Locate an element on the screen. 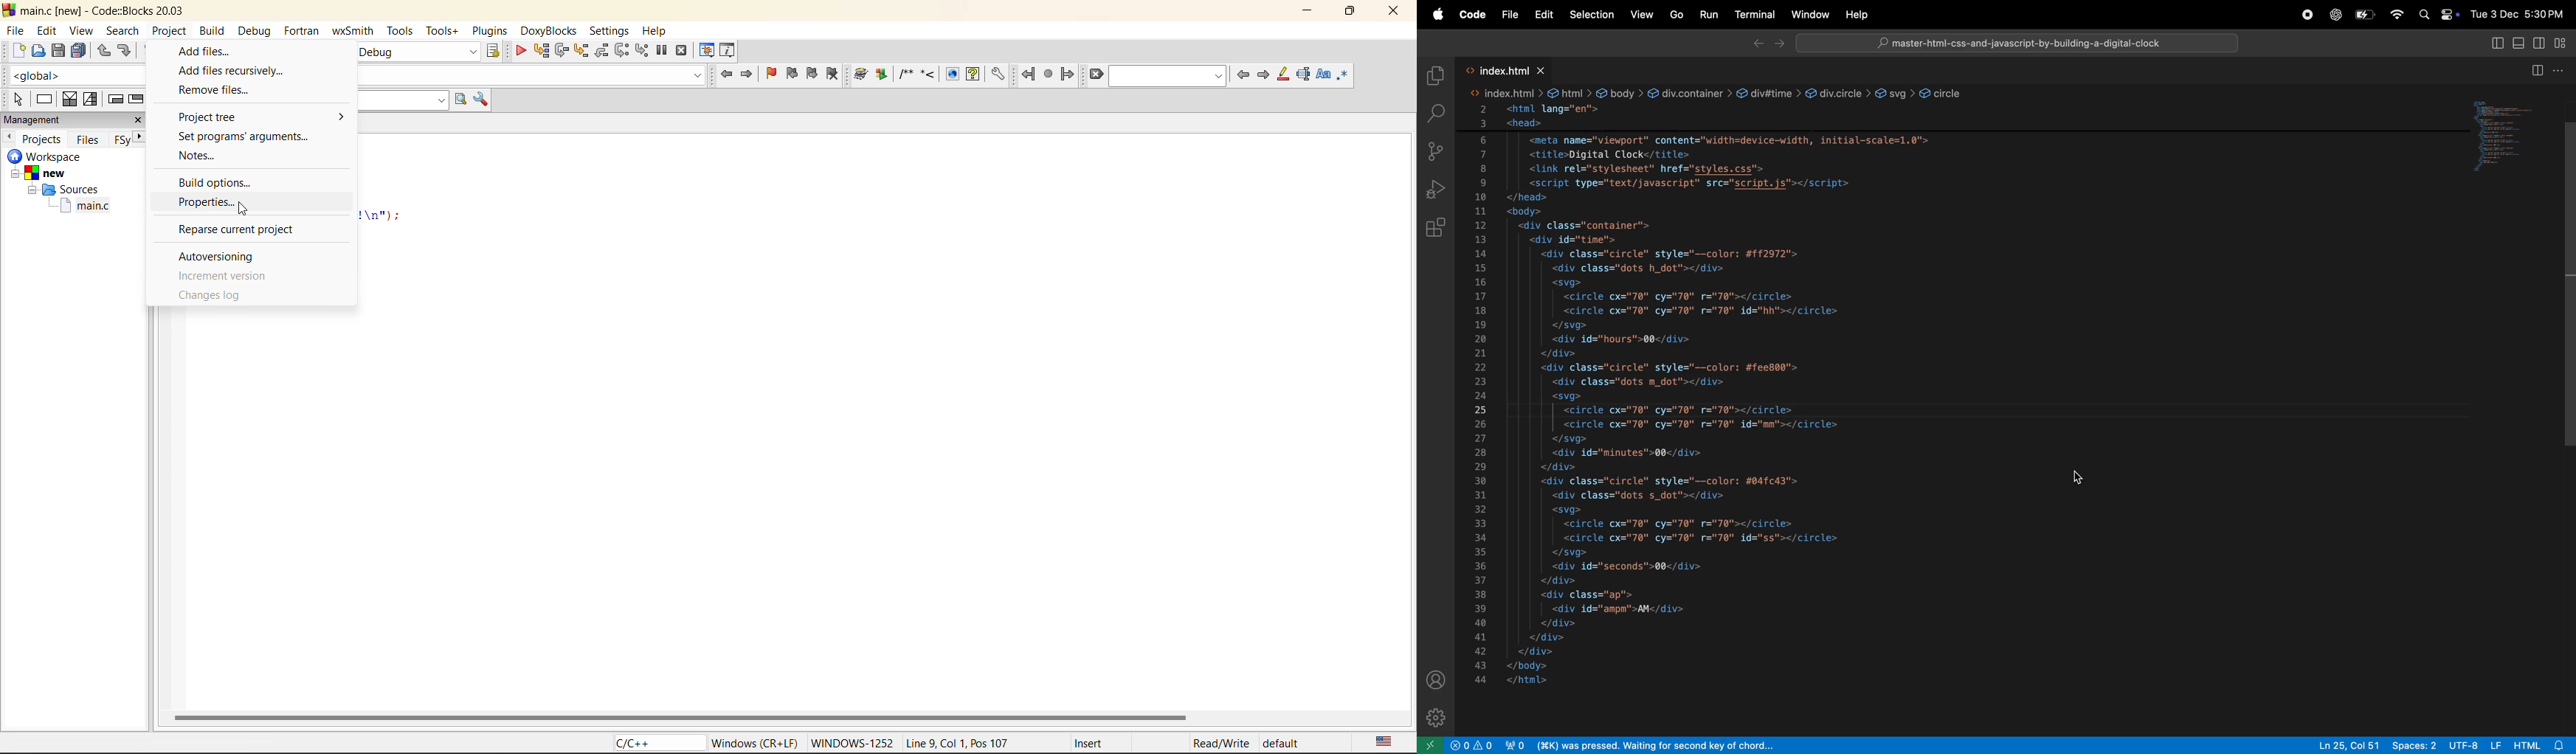 This screenshot has width=2576, height=756. view is located at coordinates (80, 31).